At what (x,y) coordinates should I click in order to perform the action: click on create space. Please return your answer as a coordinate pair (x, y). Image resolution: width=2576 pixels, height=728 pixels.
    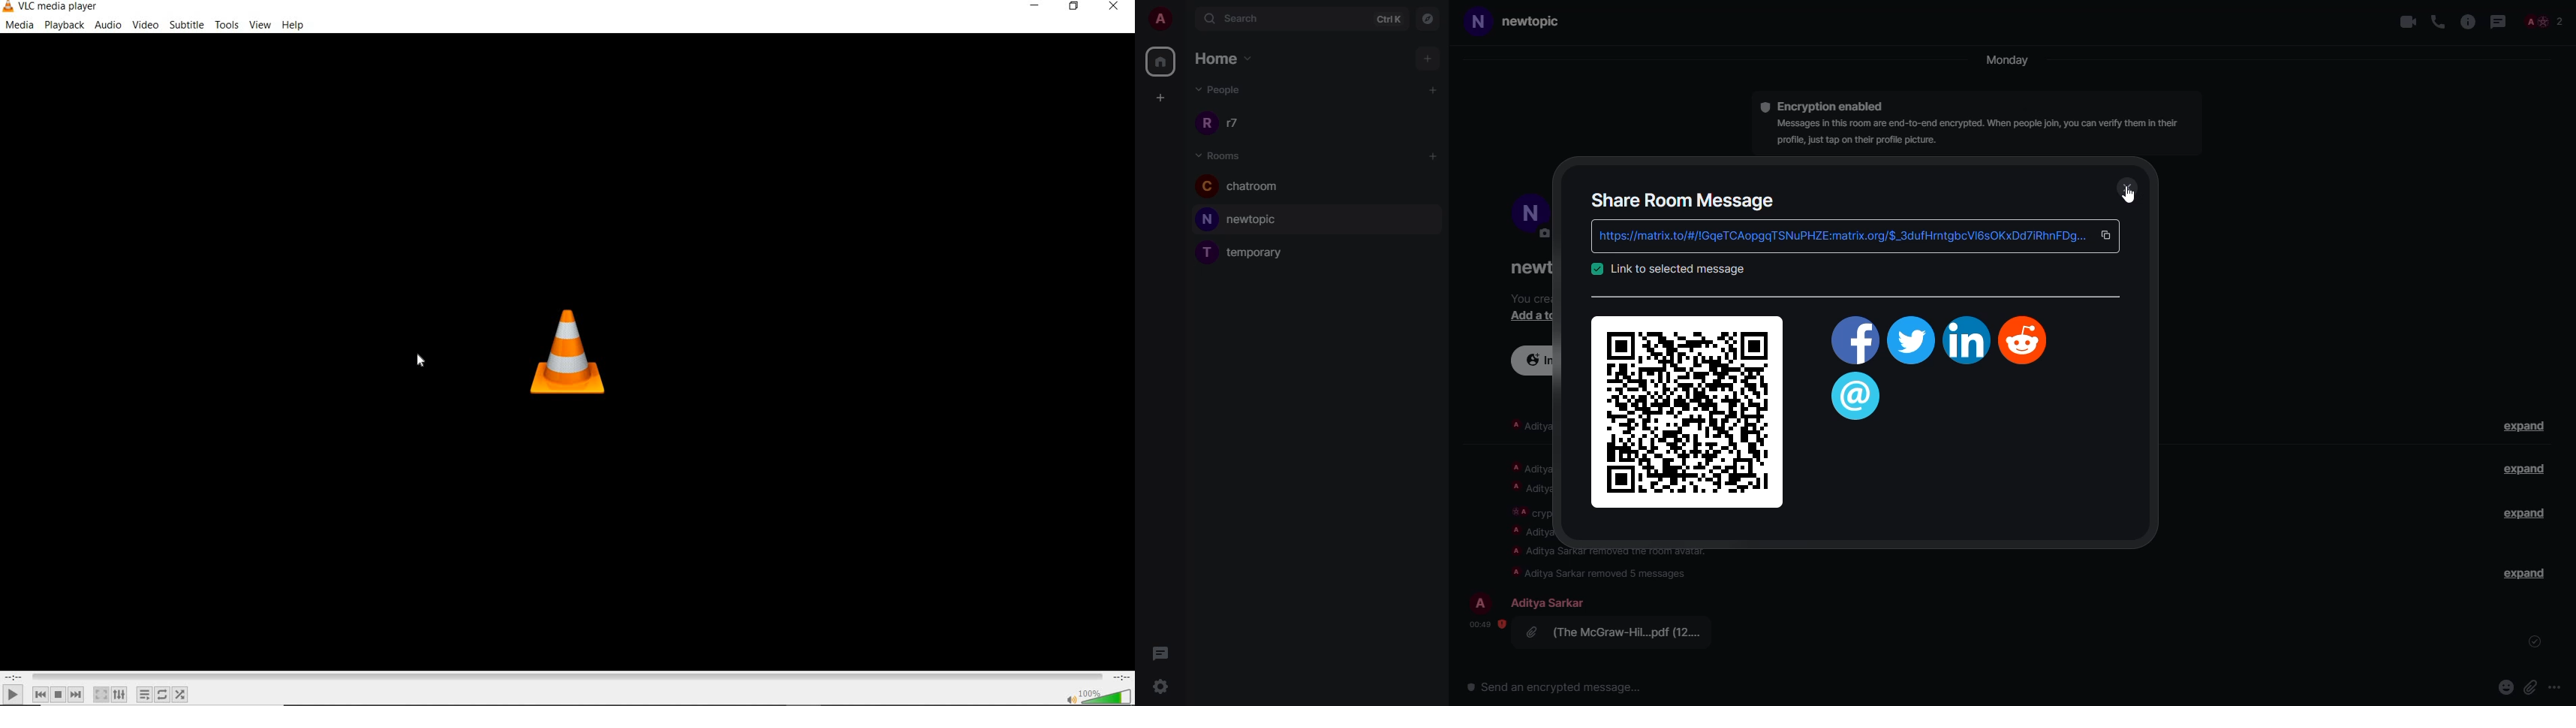
    Looking at the image, I should click on (1158, 97).